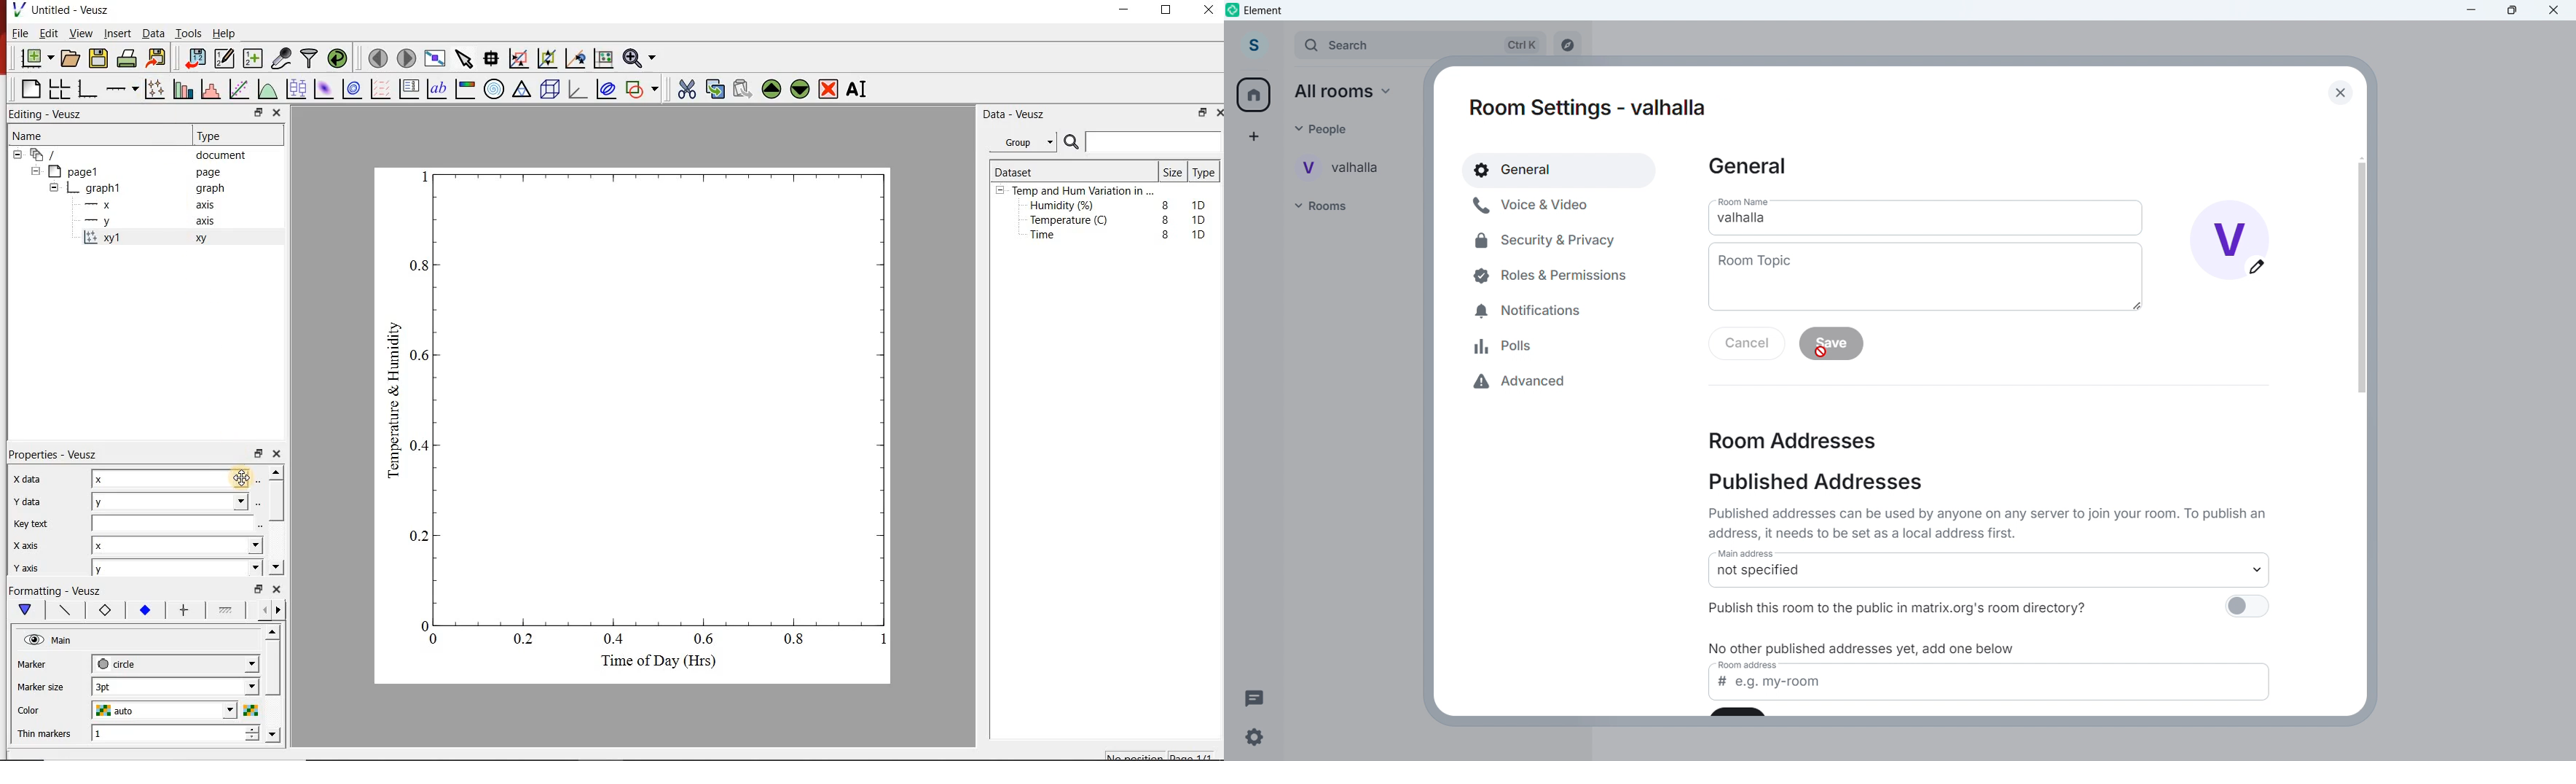 This screenshot has width=2576, height=784. What do you see at coordinates (72, 642) in the screenshot?
I see `Main` at bounding box center [72, 642].